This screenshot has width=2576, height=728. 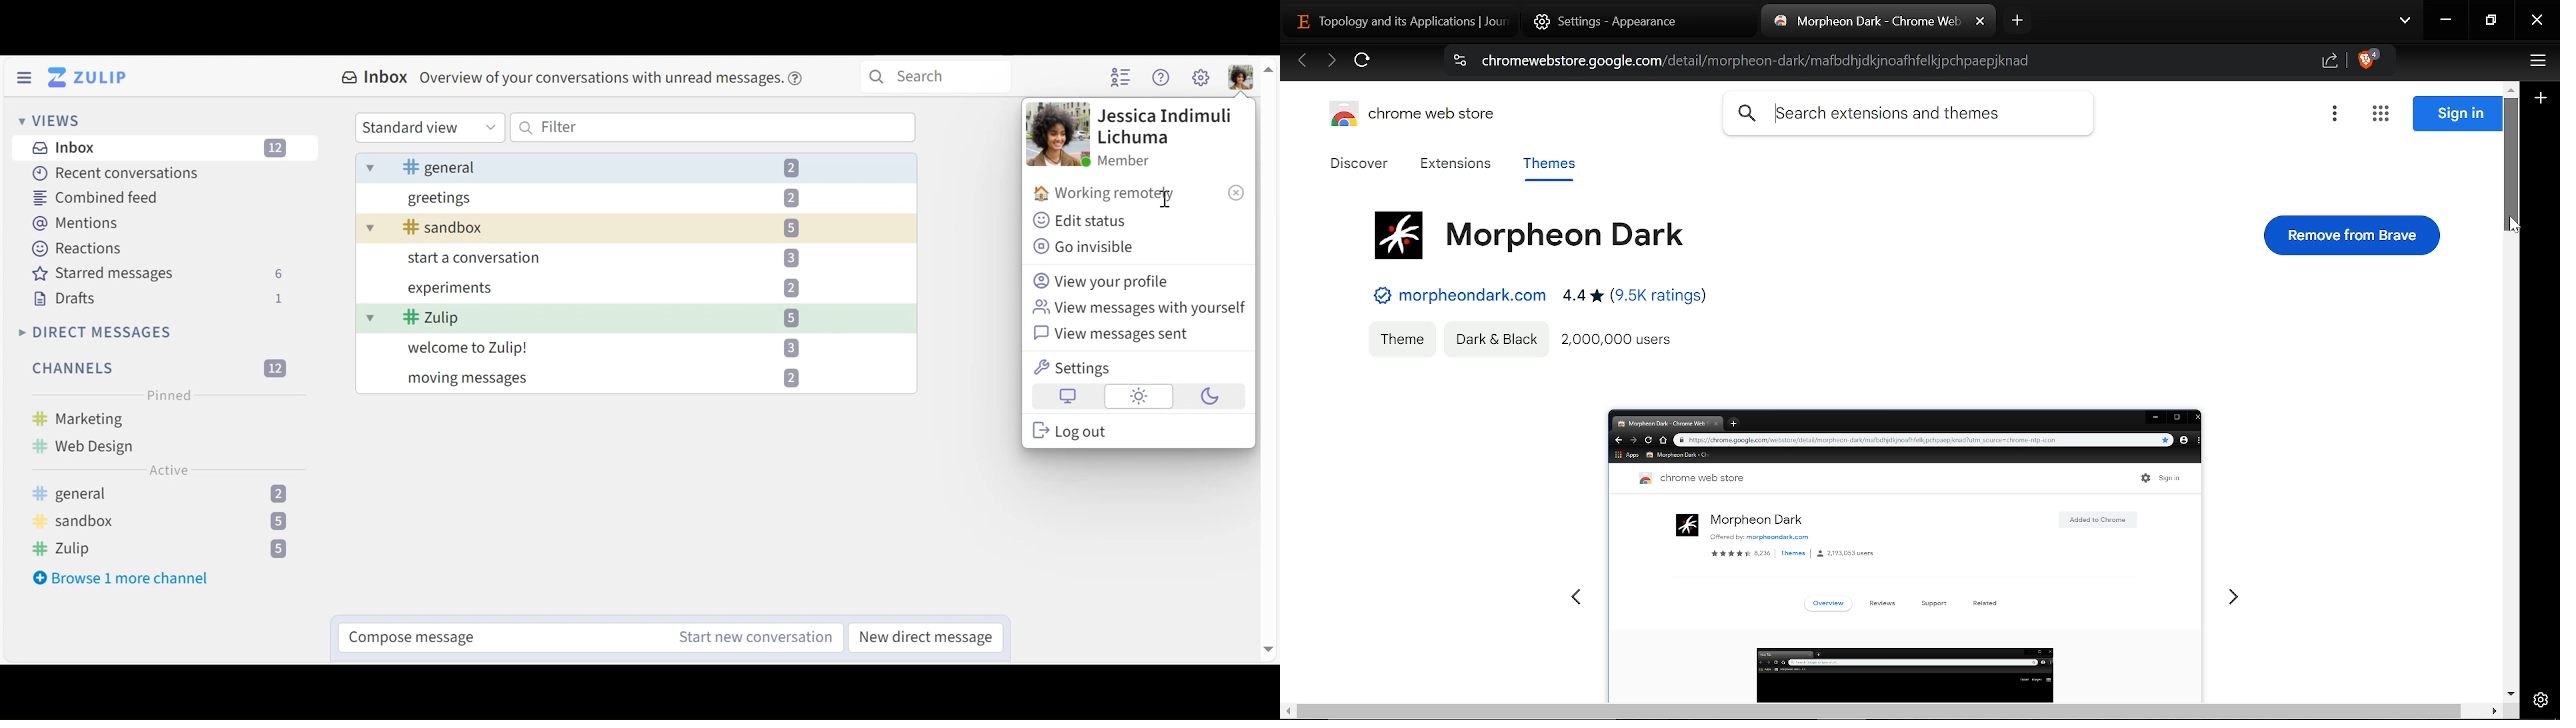 I want to click on Active, so click(x=166, y=470).